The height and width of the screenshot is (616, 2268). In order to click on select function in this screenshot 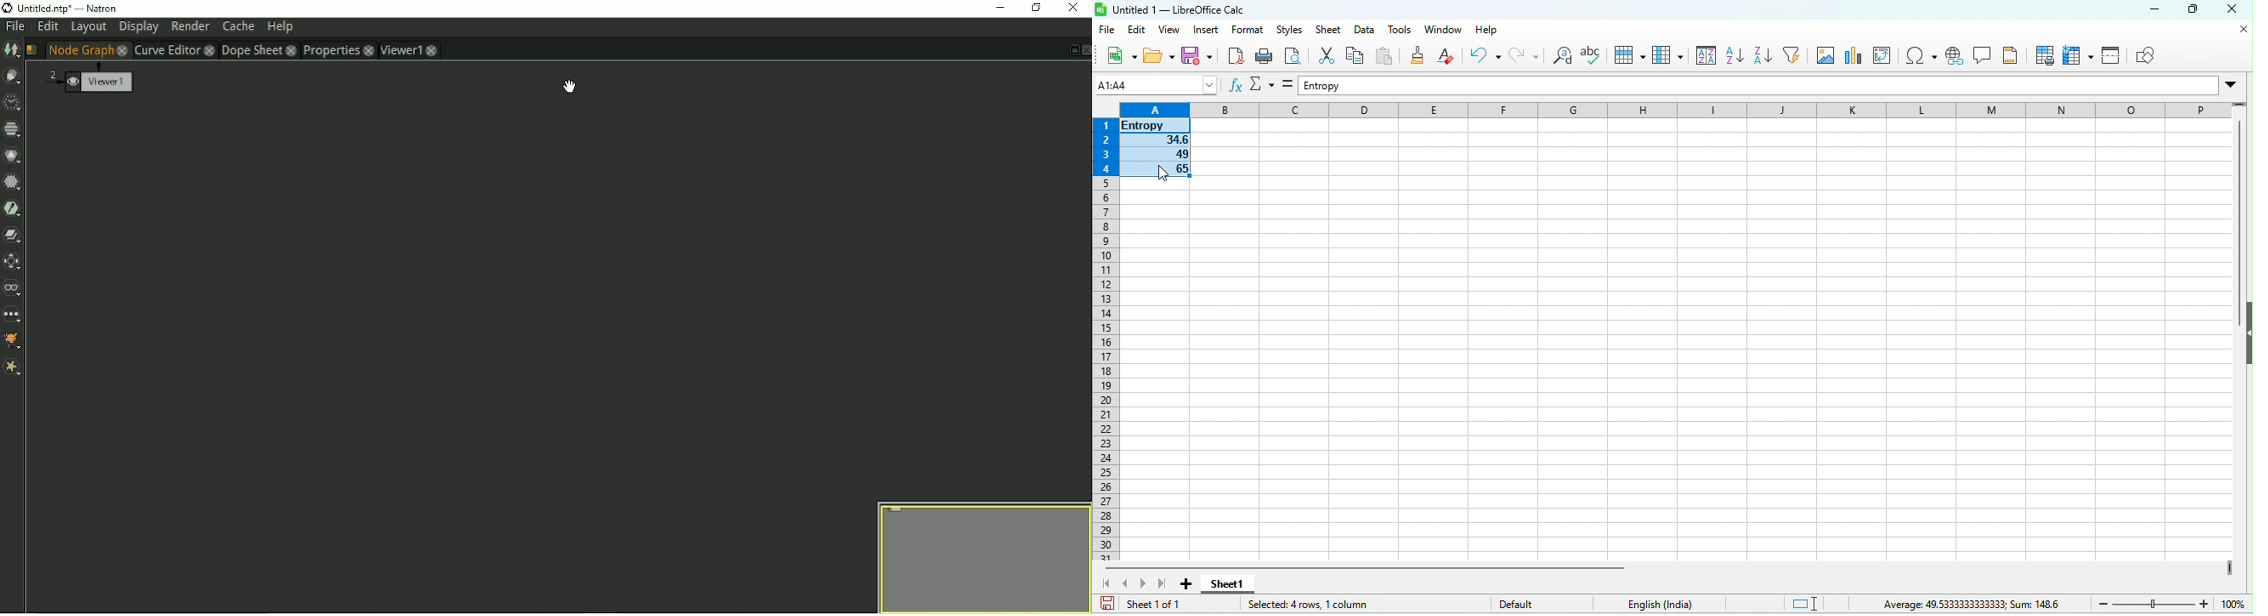, I will do `click(1265, 87)`.